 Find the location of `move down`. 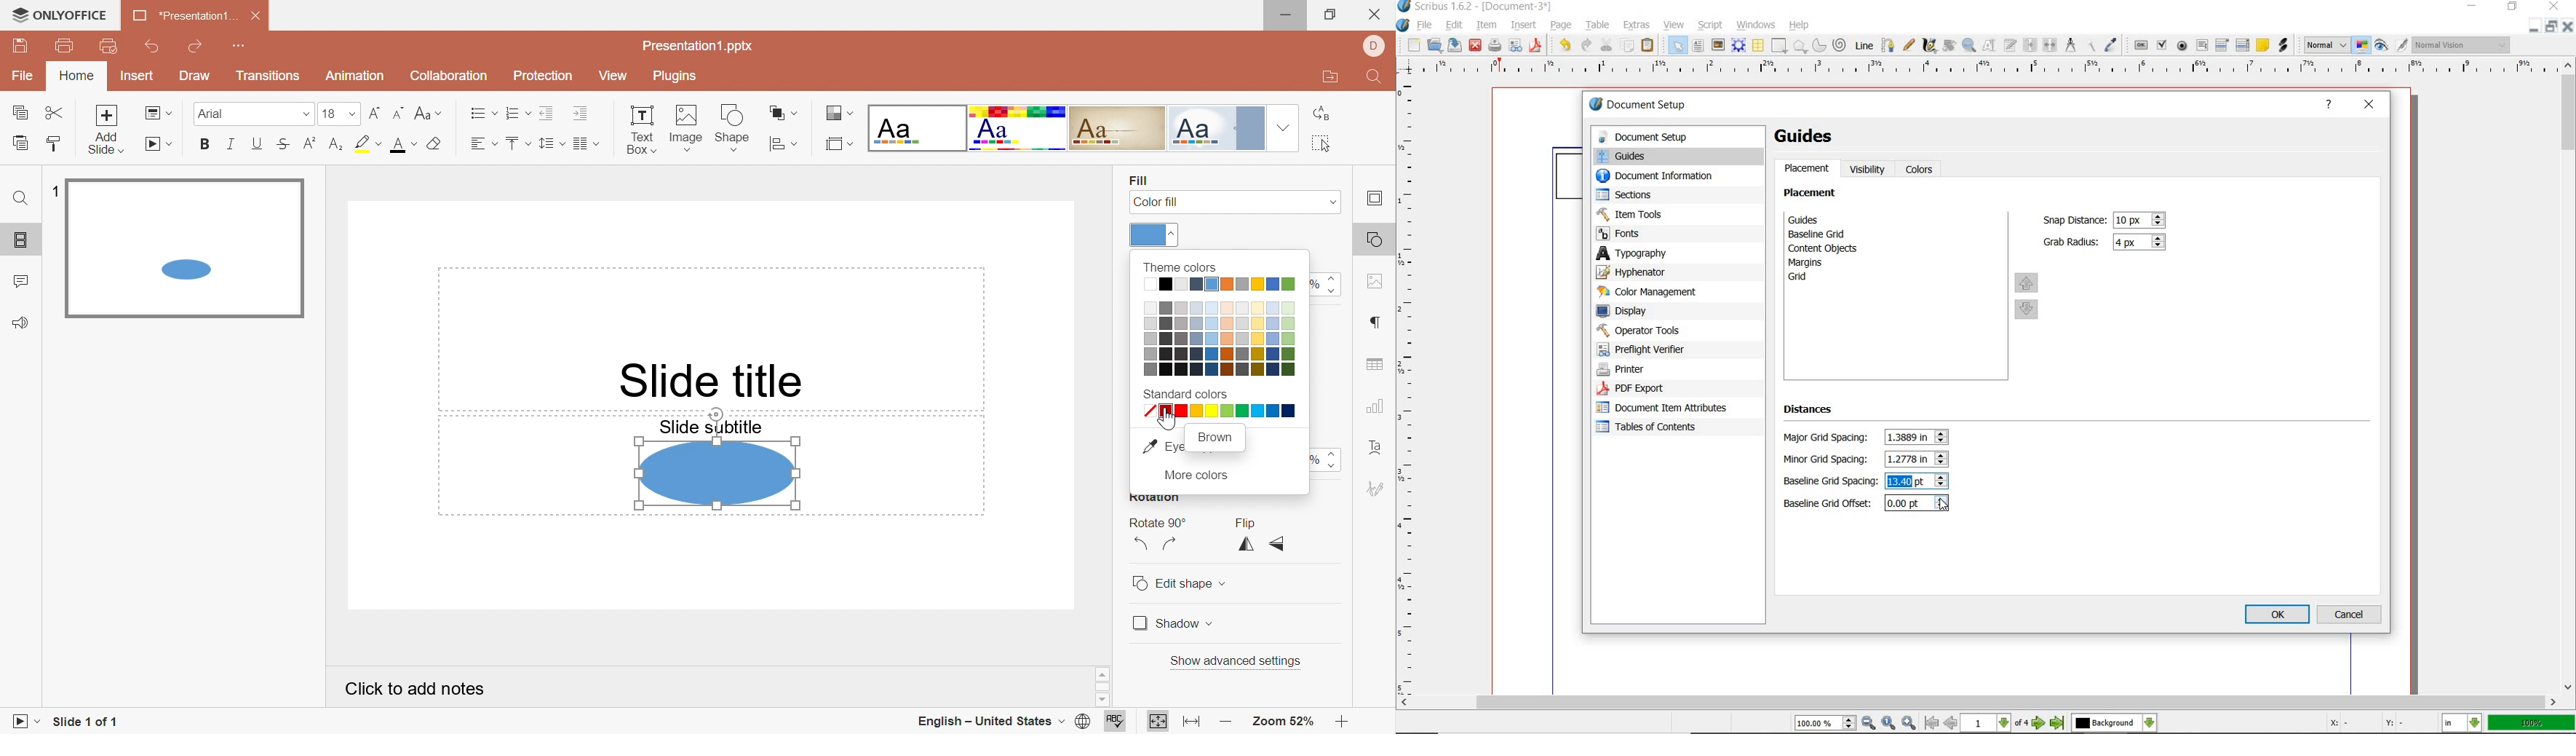

move down is located at coordinates (2028, 311).